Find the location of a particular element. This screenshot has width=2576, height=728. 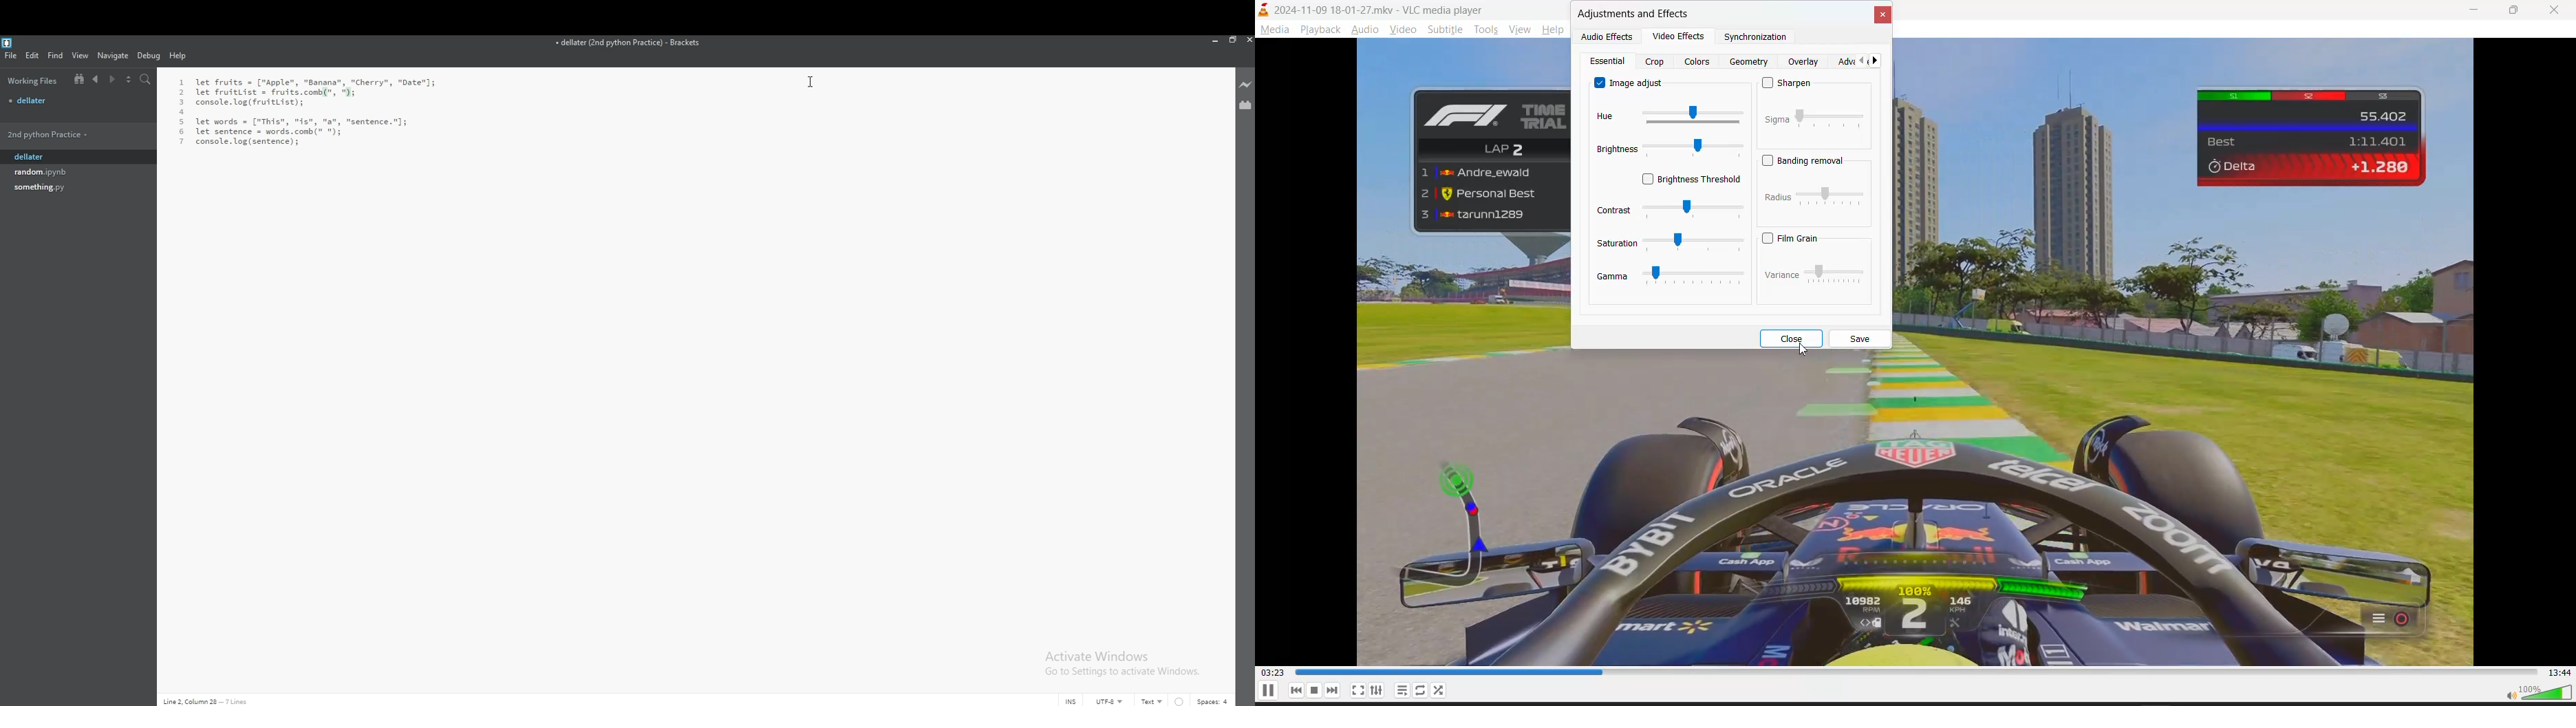

folder is located at coordinates (59, 134).